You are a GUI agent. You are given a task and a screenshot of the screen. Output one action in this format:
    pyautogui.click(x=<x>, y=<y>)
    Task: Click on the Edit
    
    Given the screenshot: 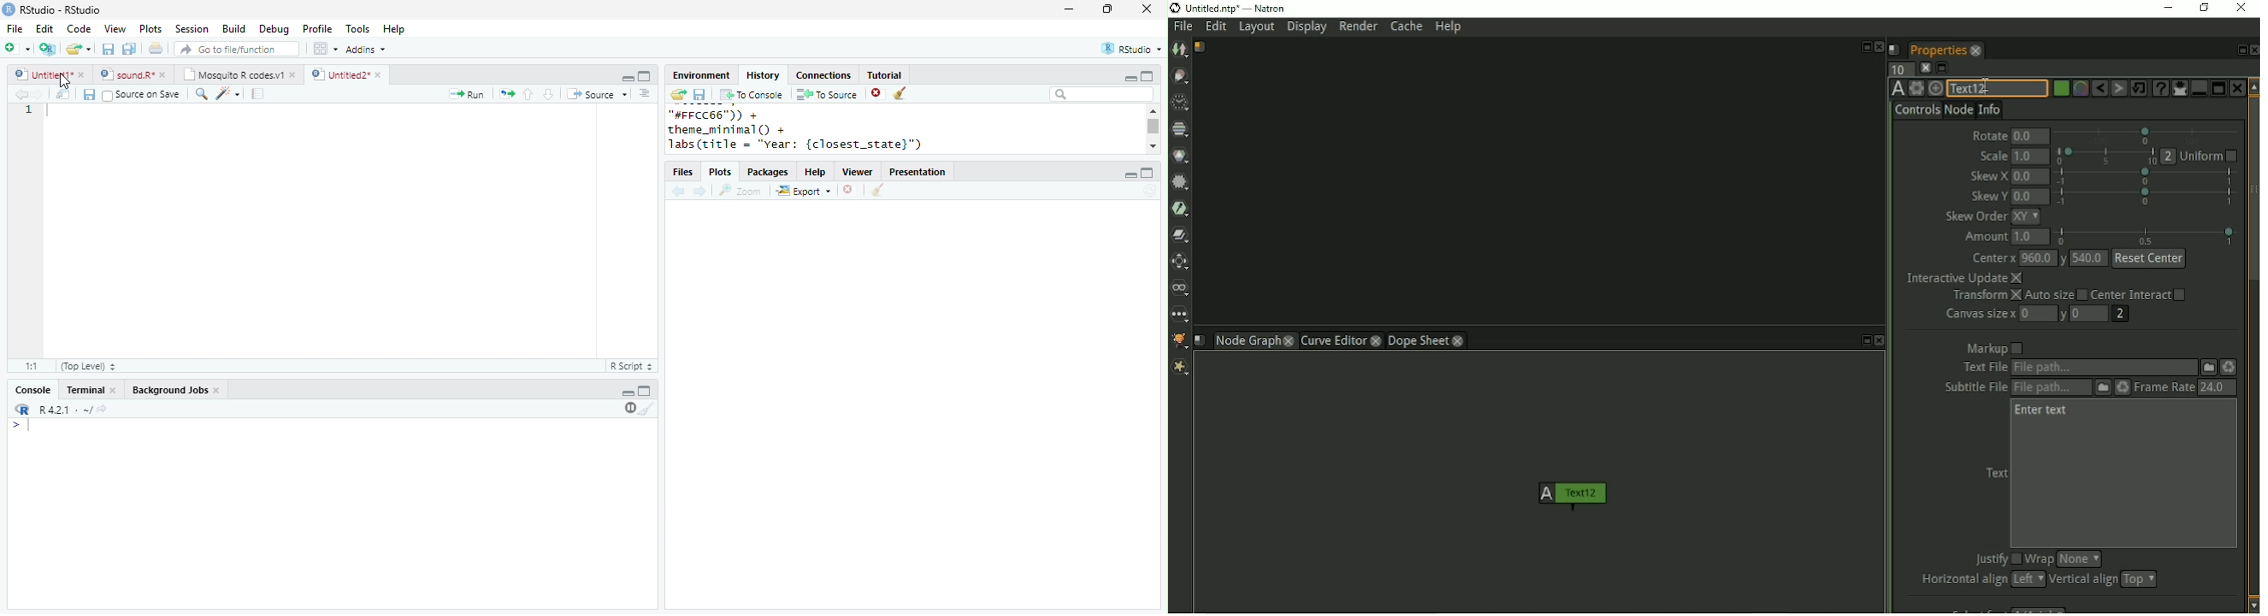 What is the action you would take?
    pyautogui.click(x=44, y=29)
    